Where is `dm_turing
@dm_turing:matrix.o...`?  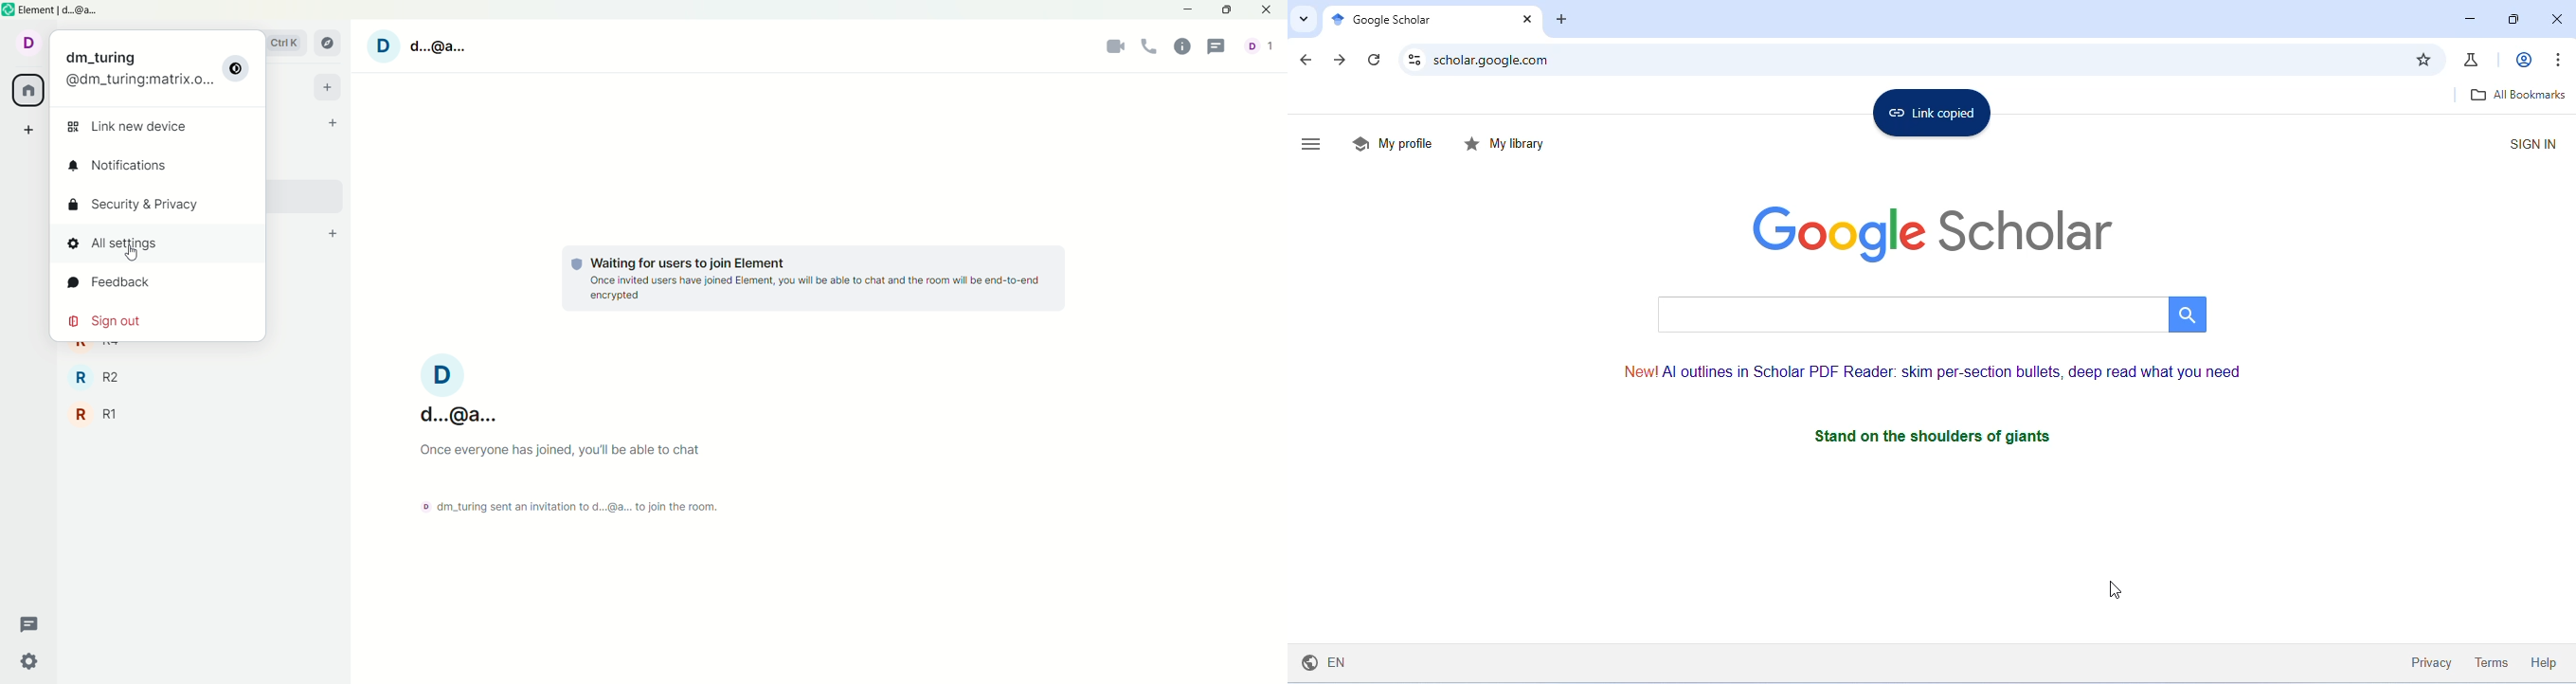 dm_turing
@dm_turing:matrix.o... is located at coordinates (133, 68).